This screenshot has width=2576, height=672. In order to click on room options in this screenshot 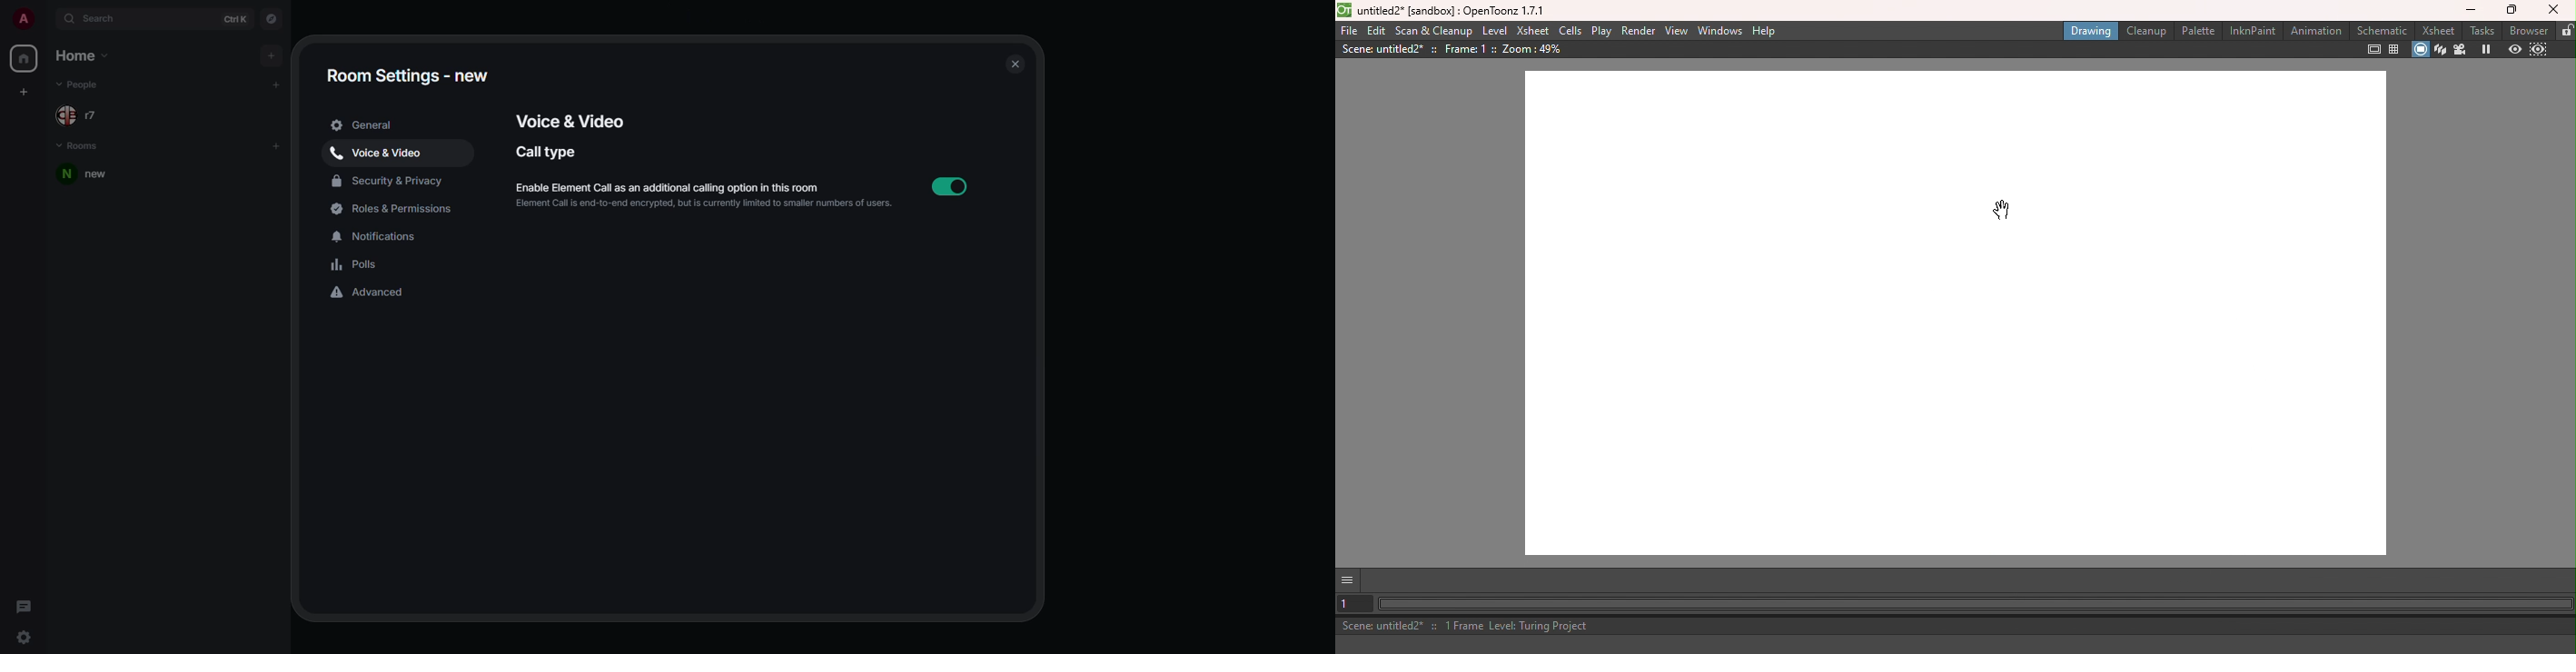, I will do `click(259, 174)`.